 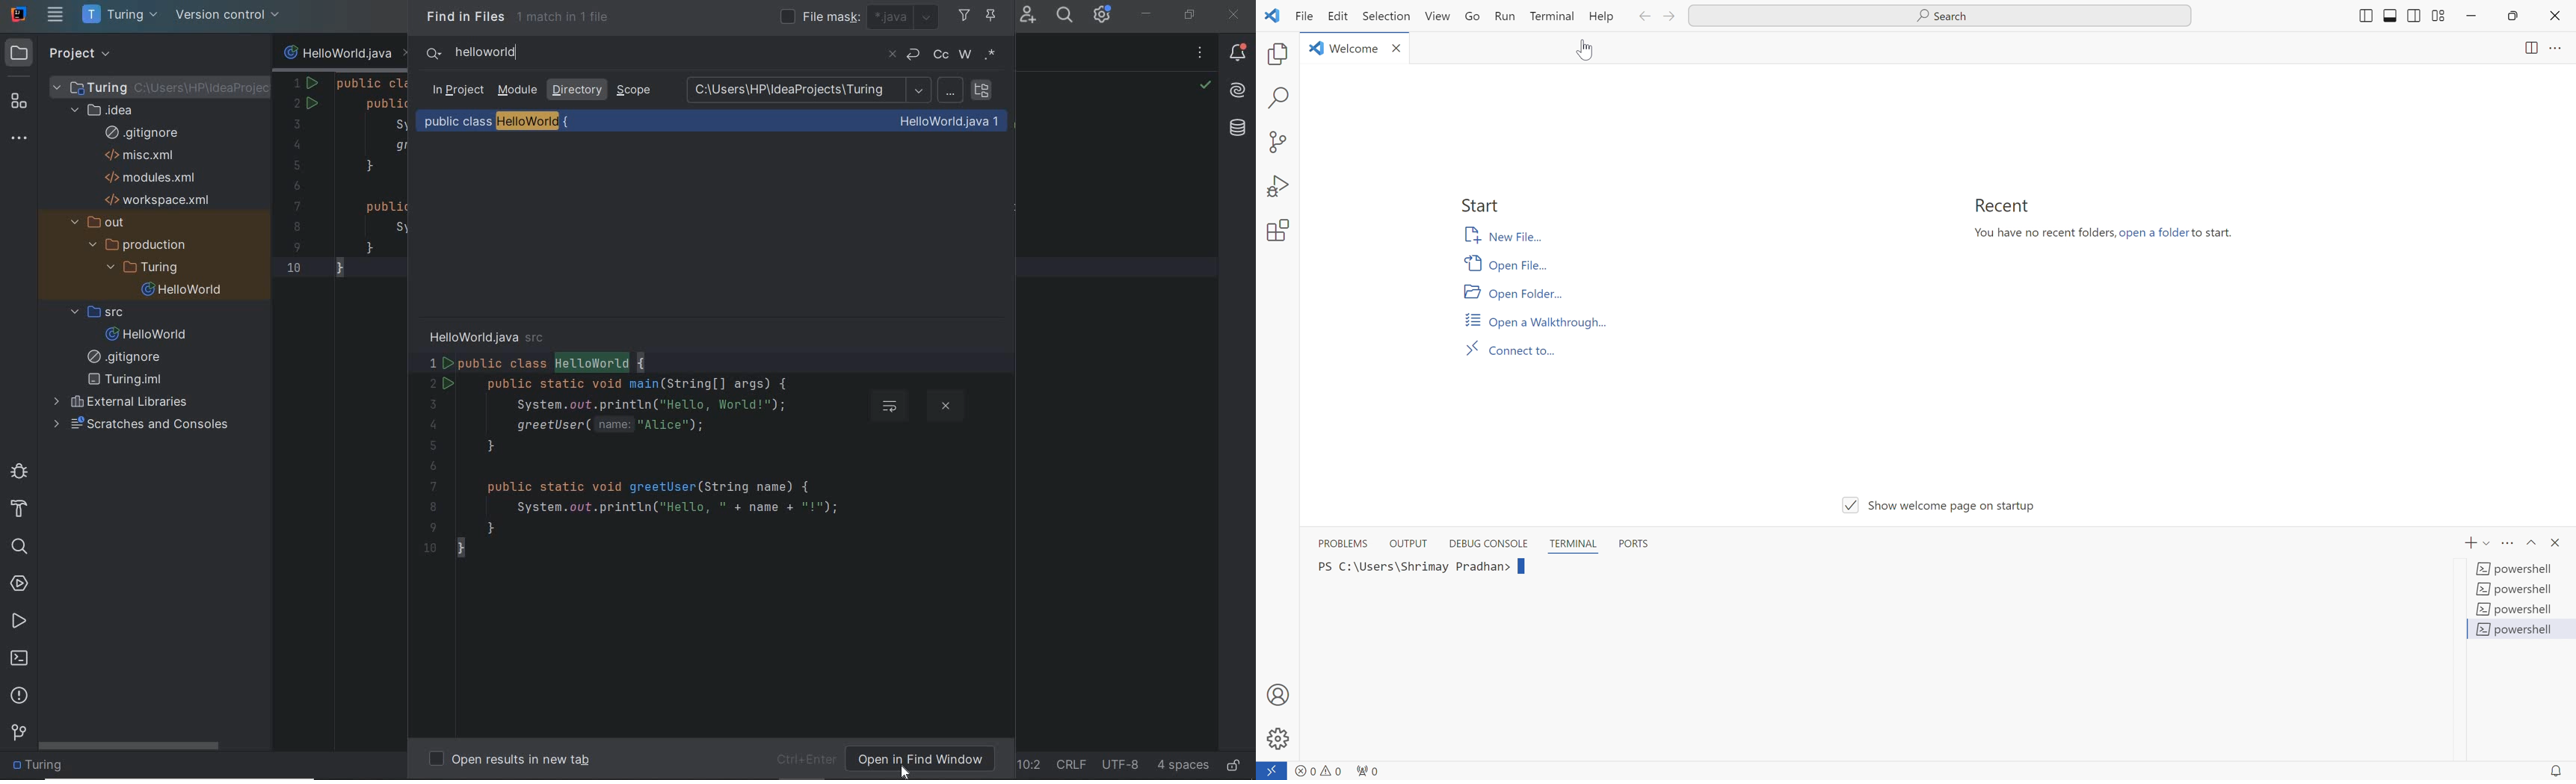 I want to click on directory, so click(x=576, y=95).